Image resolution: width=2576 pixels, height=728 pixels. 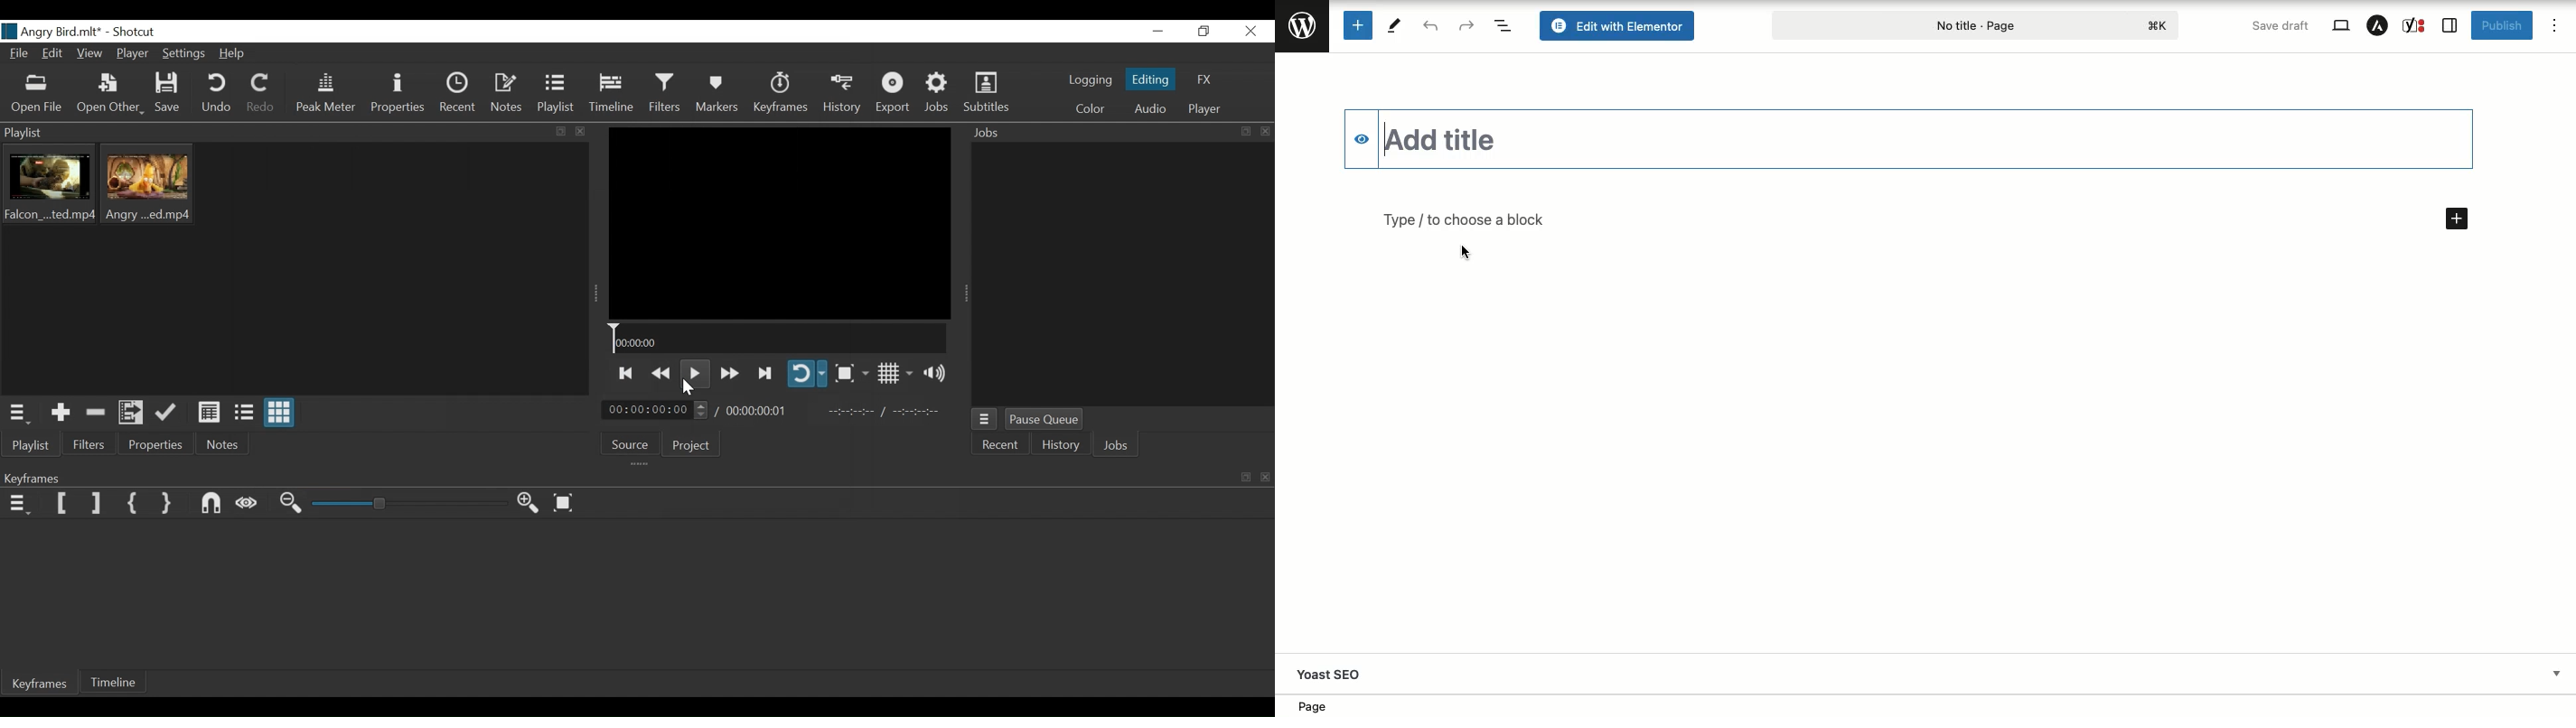 What do you see at coordinates (986, 419) in the screenshot?
I see `Jobs menu` at bounding box center [986, 419].